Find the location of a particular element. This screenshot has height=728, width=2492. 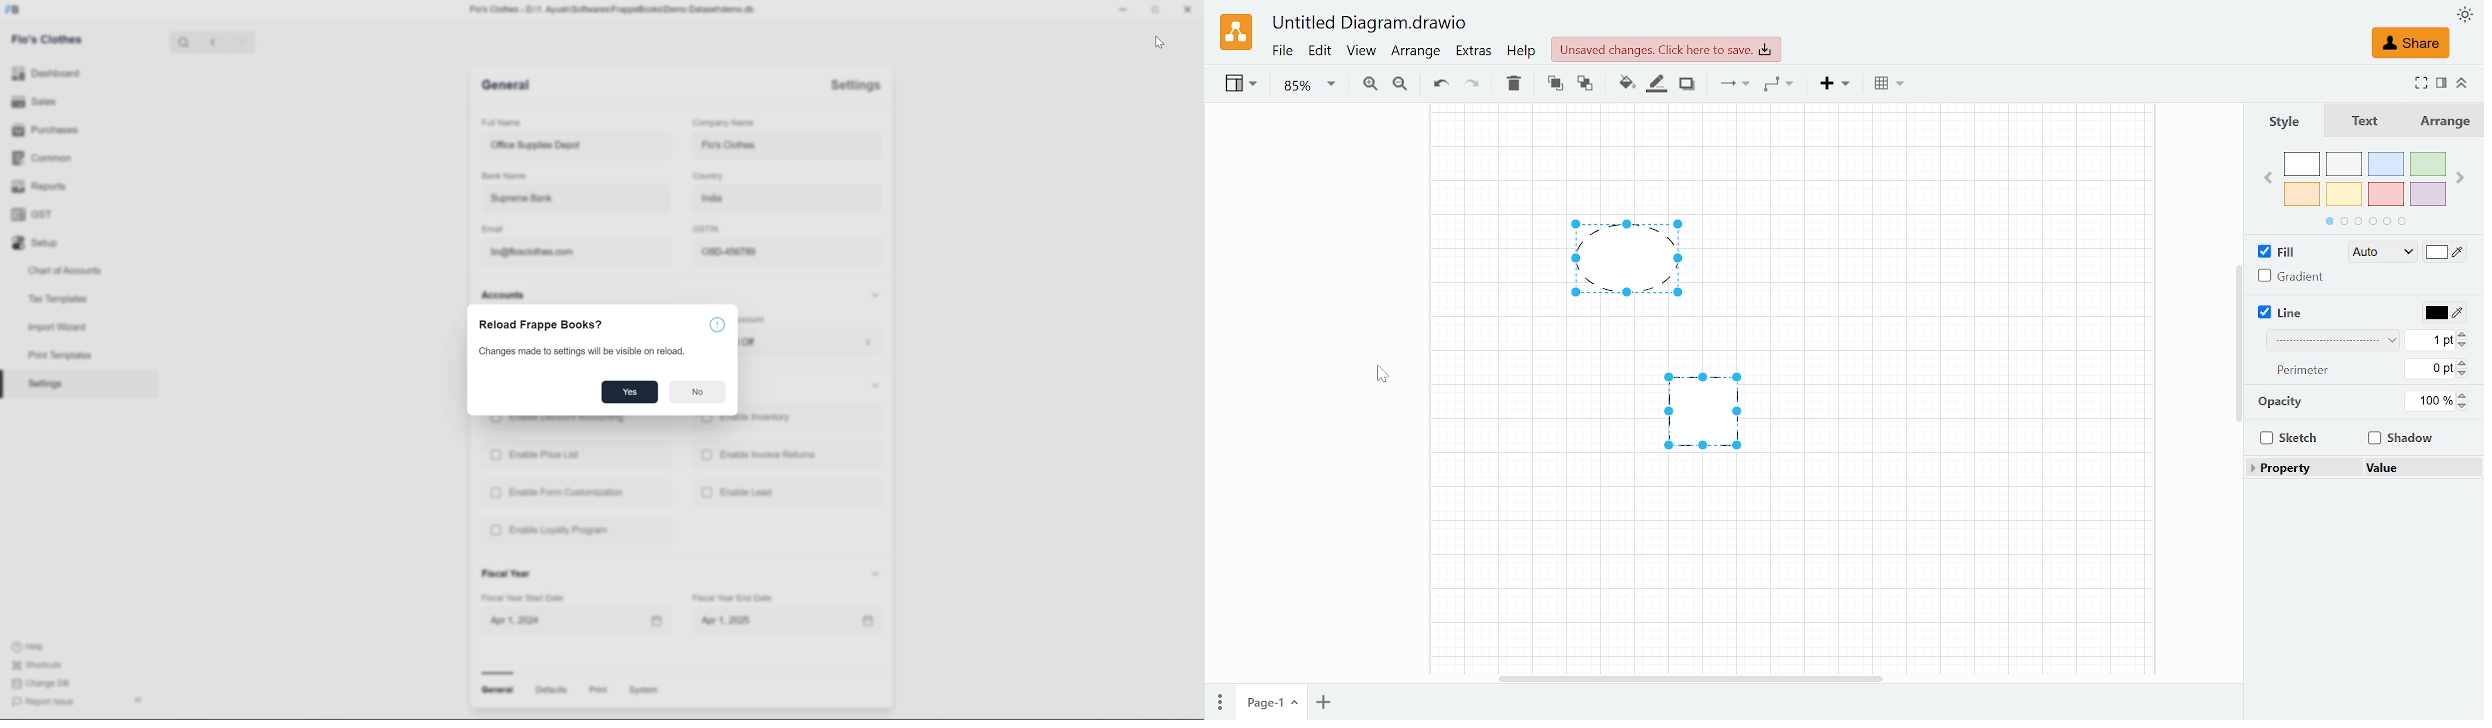

Changes made to settings will be visible on reload. is located at coordinates (582, 352).